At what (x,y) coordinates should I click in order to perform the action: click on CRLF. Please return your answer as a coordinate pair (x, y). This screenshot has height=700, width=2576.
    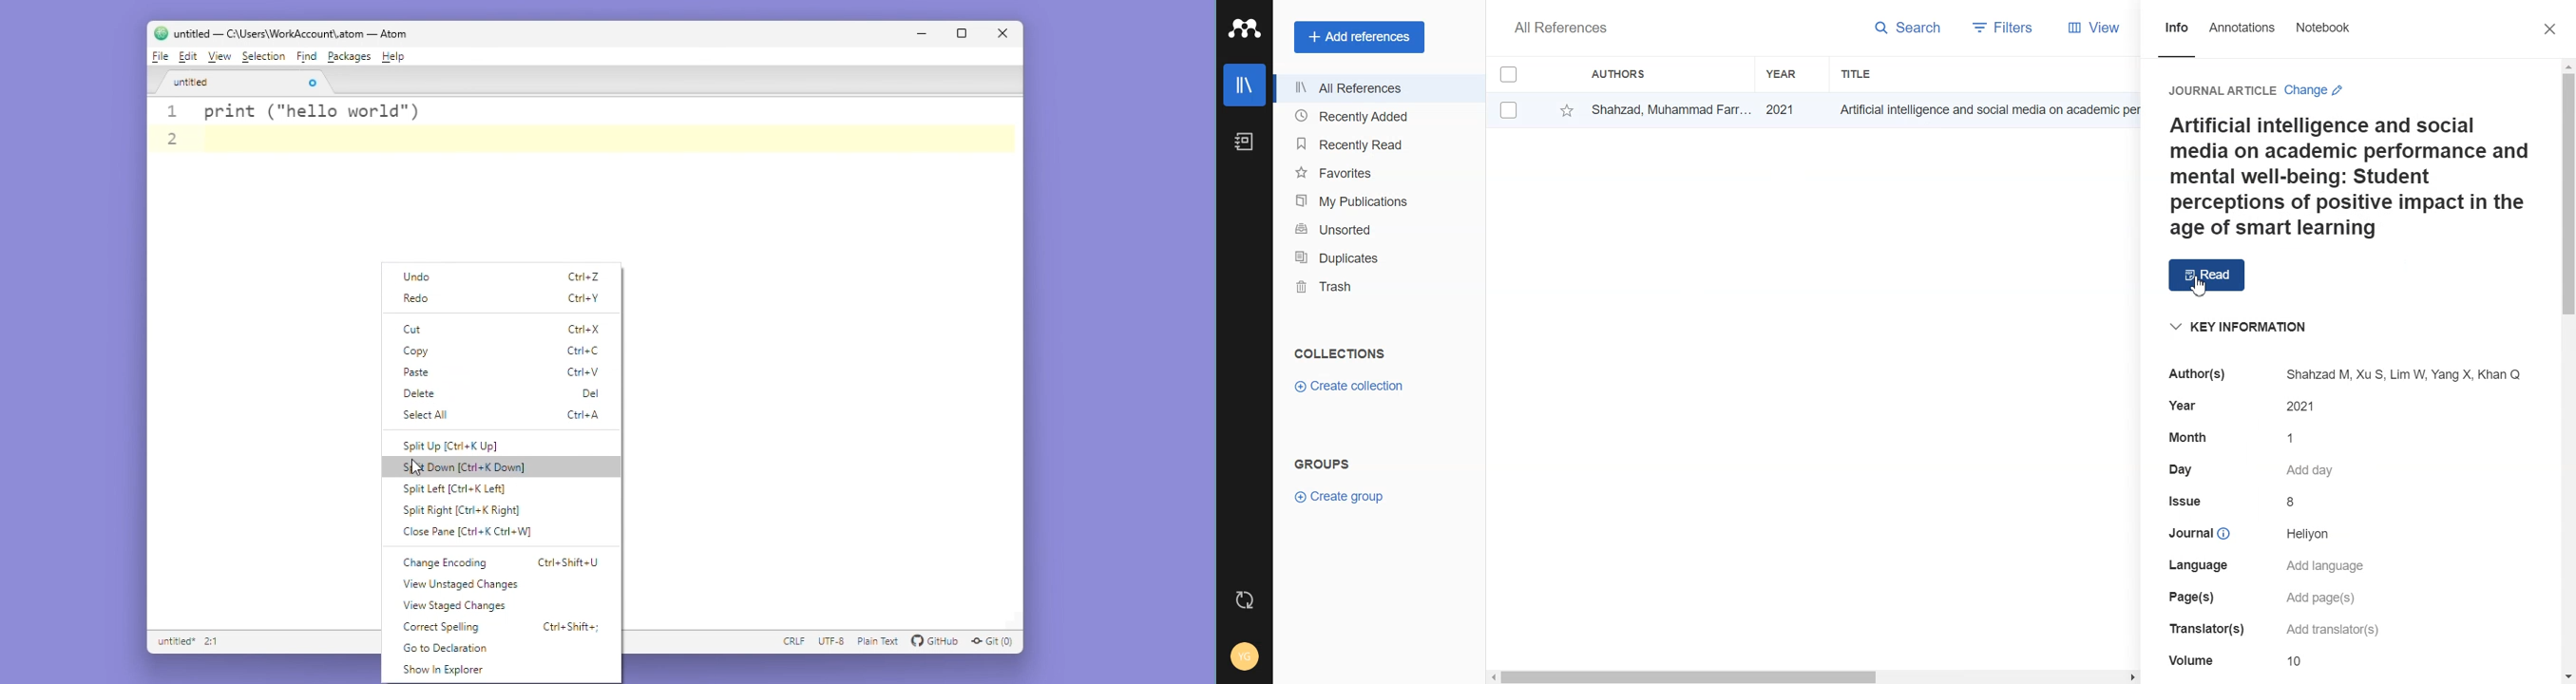
    Looking at the image, I should click on (795, 642).